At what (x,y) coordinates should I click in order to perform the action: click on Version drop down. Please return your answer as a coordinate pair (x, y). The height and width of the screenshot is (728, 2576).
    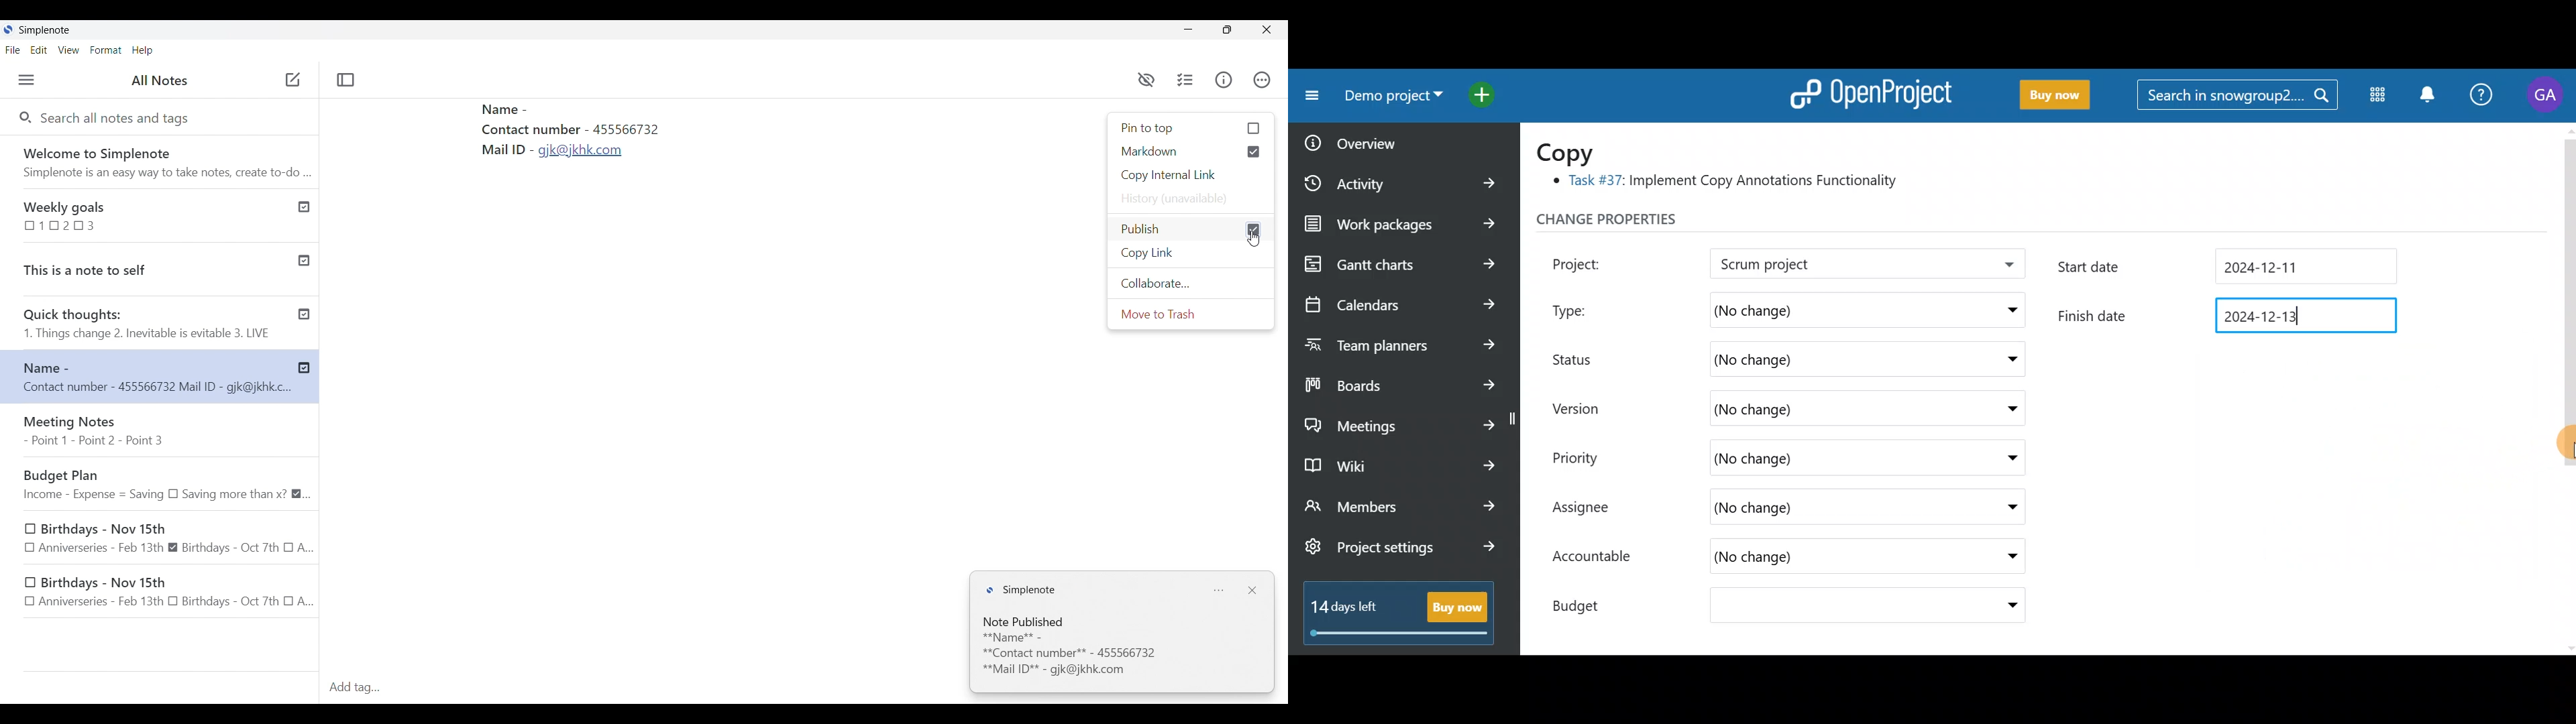
    Looking at the image, I should click on (2006, 408).